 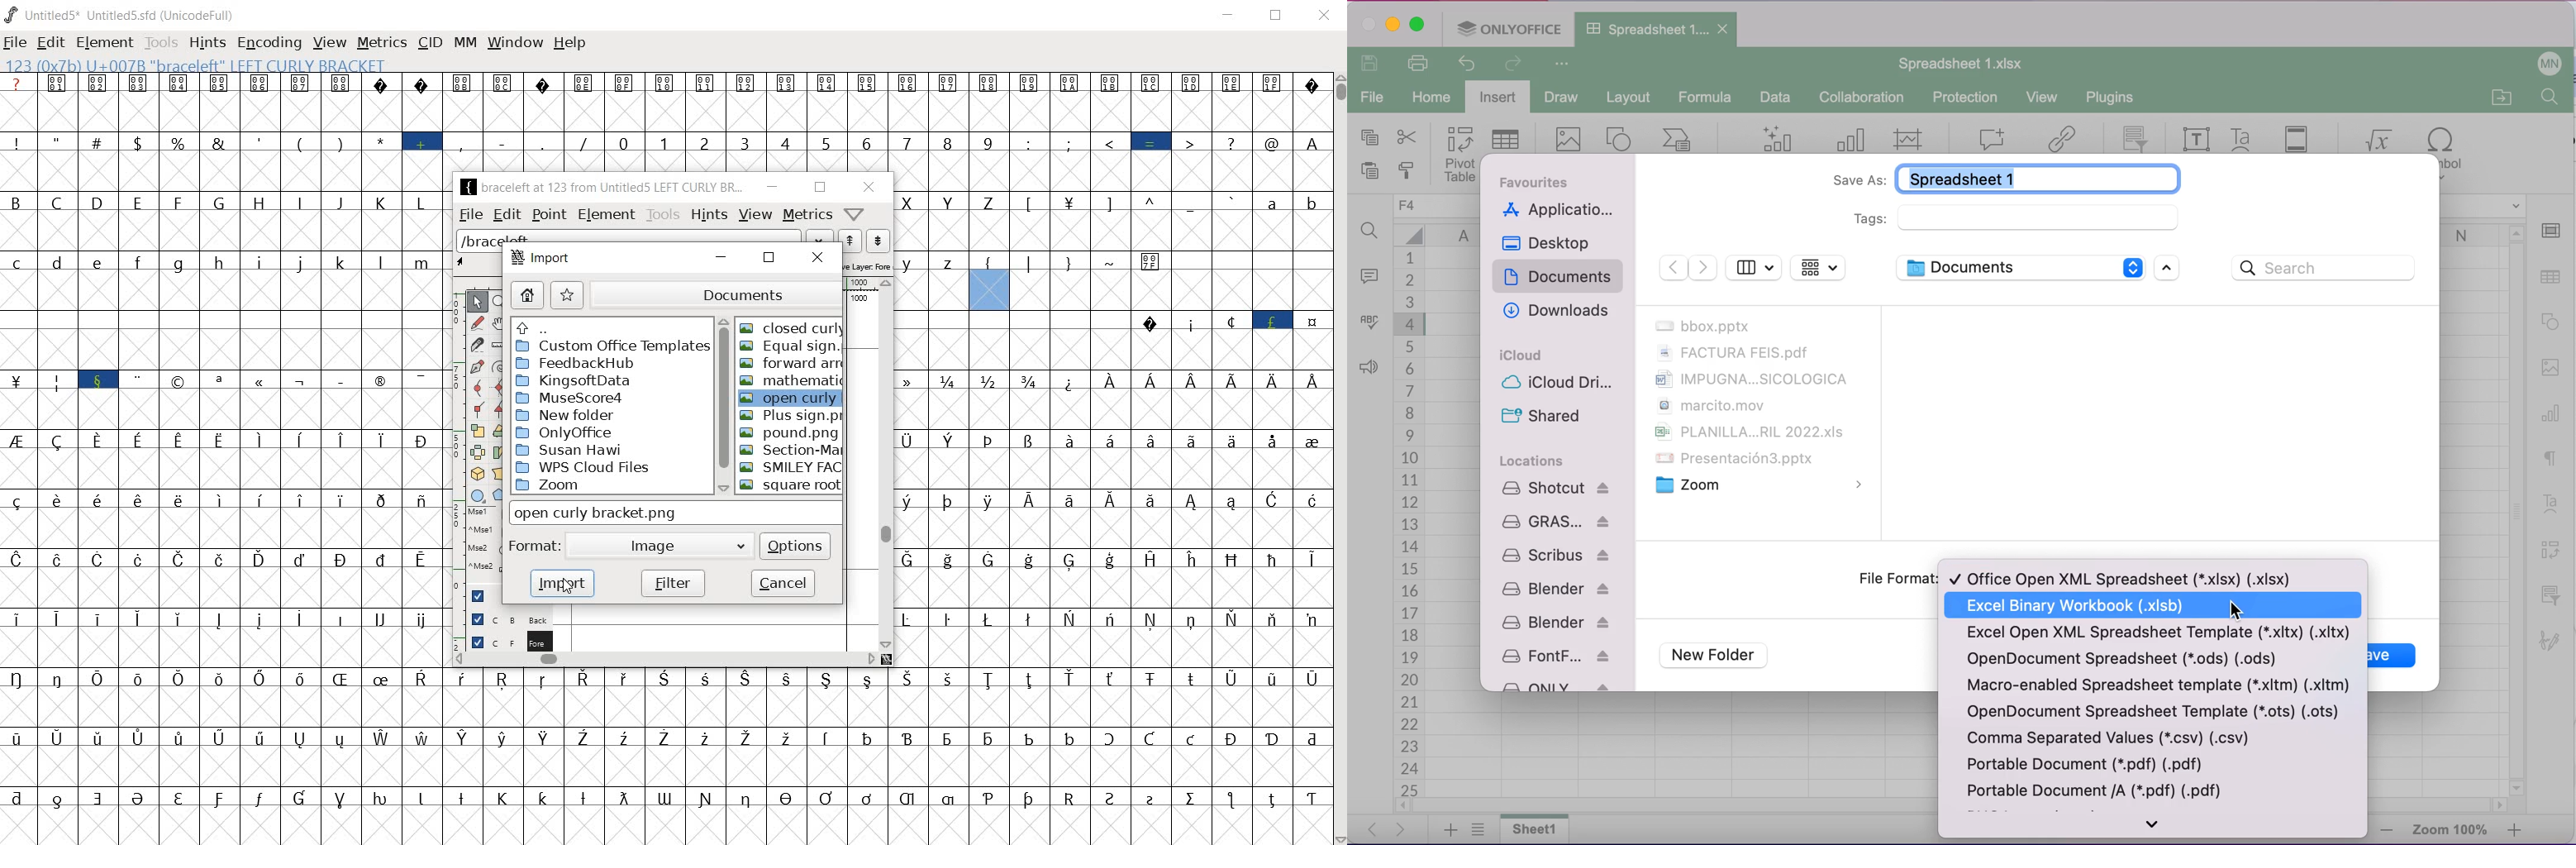 I want to click on documents, so click(x=1757, y=406).